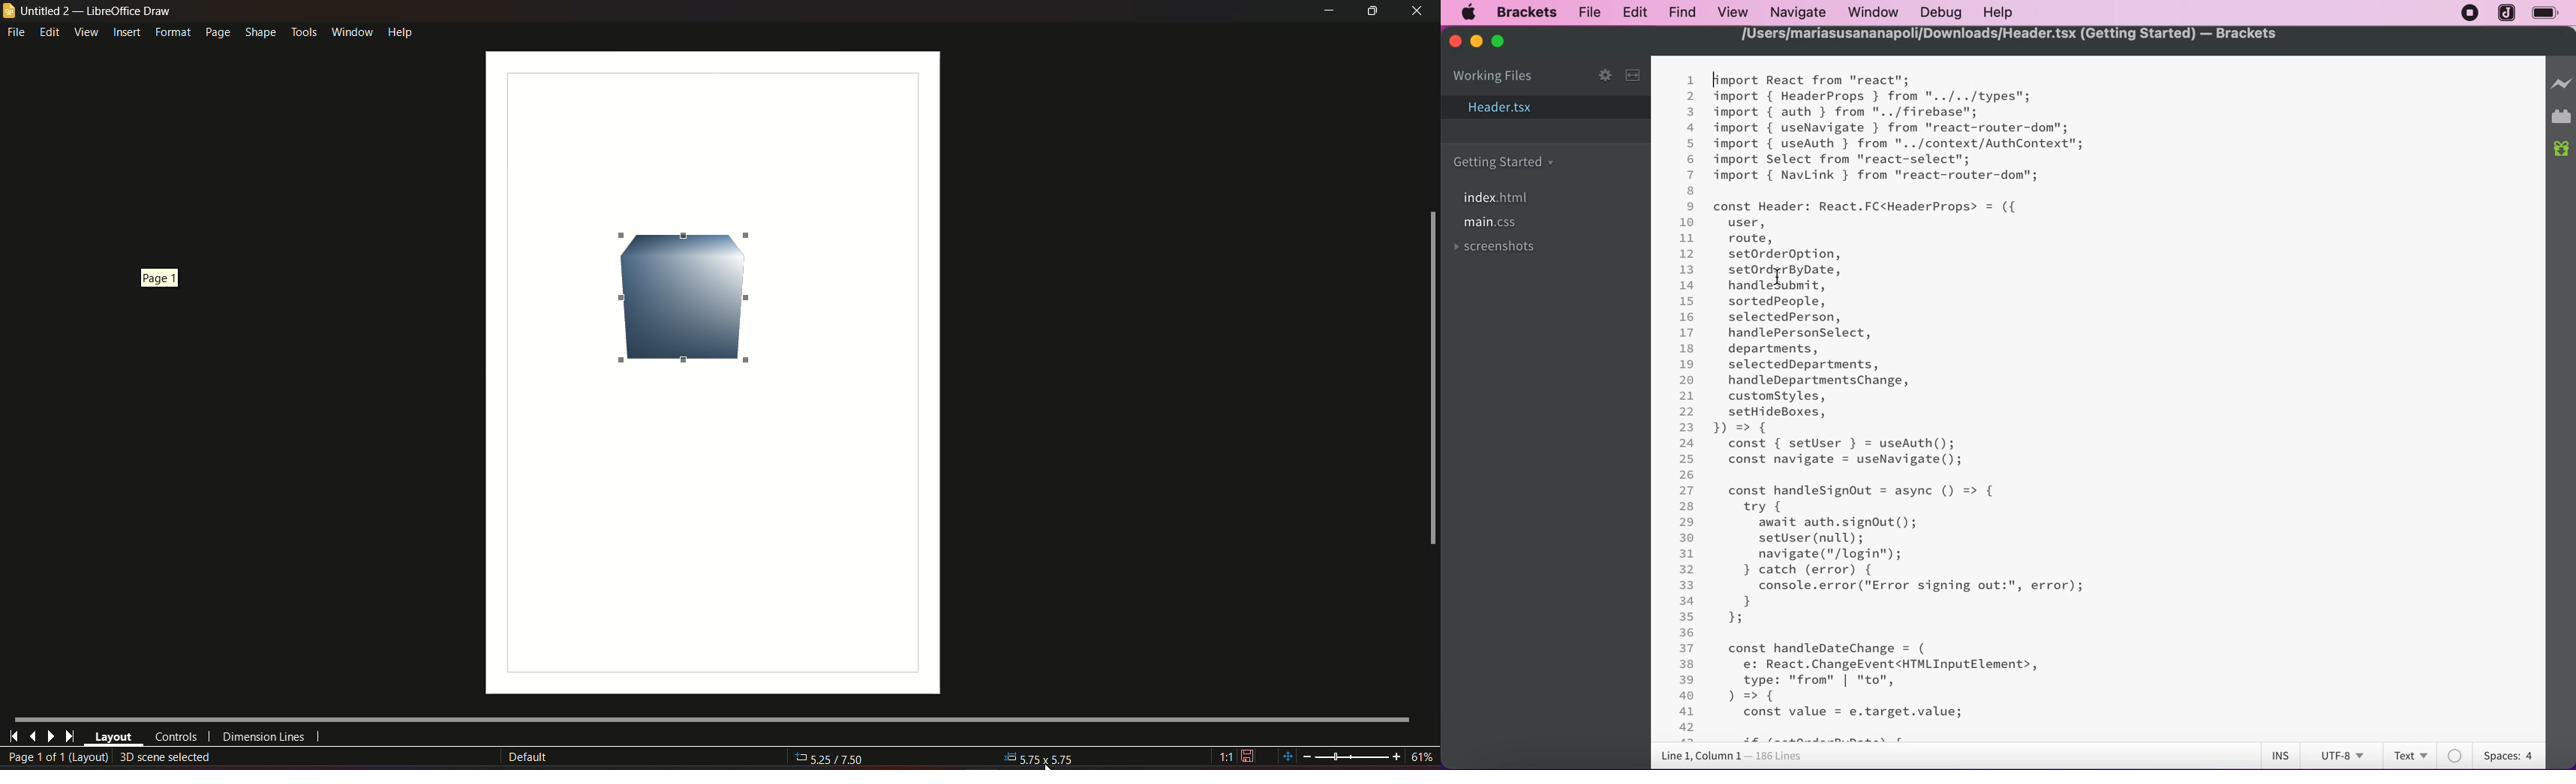 The height and width of the screenshot is (784, 2576). What do you see at coordinates (1503, 164) in the screenshot?
I see `getting started` at bounding box center [1503, 164].